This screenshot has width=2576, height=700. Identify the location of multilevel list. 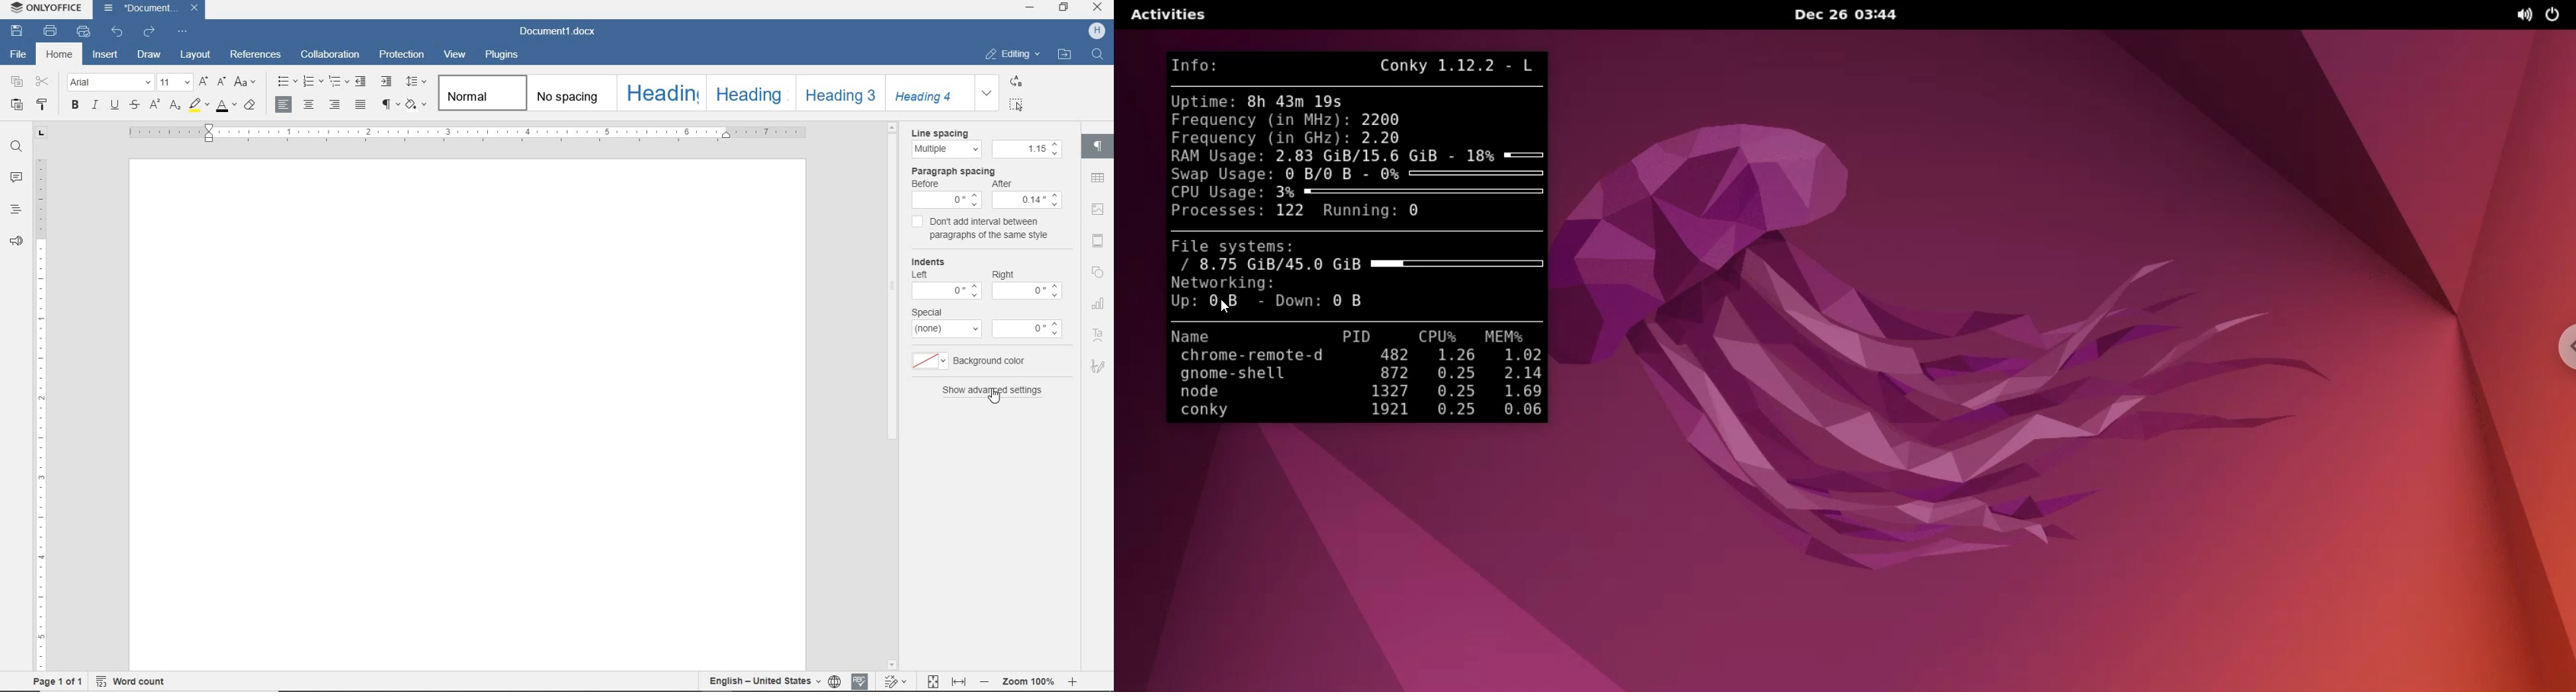
(337, 82).